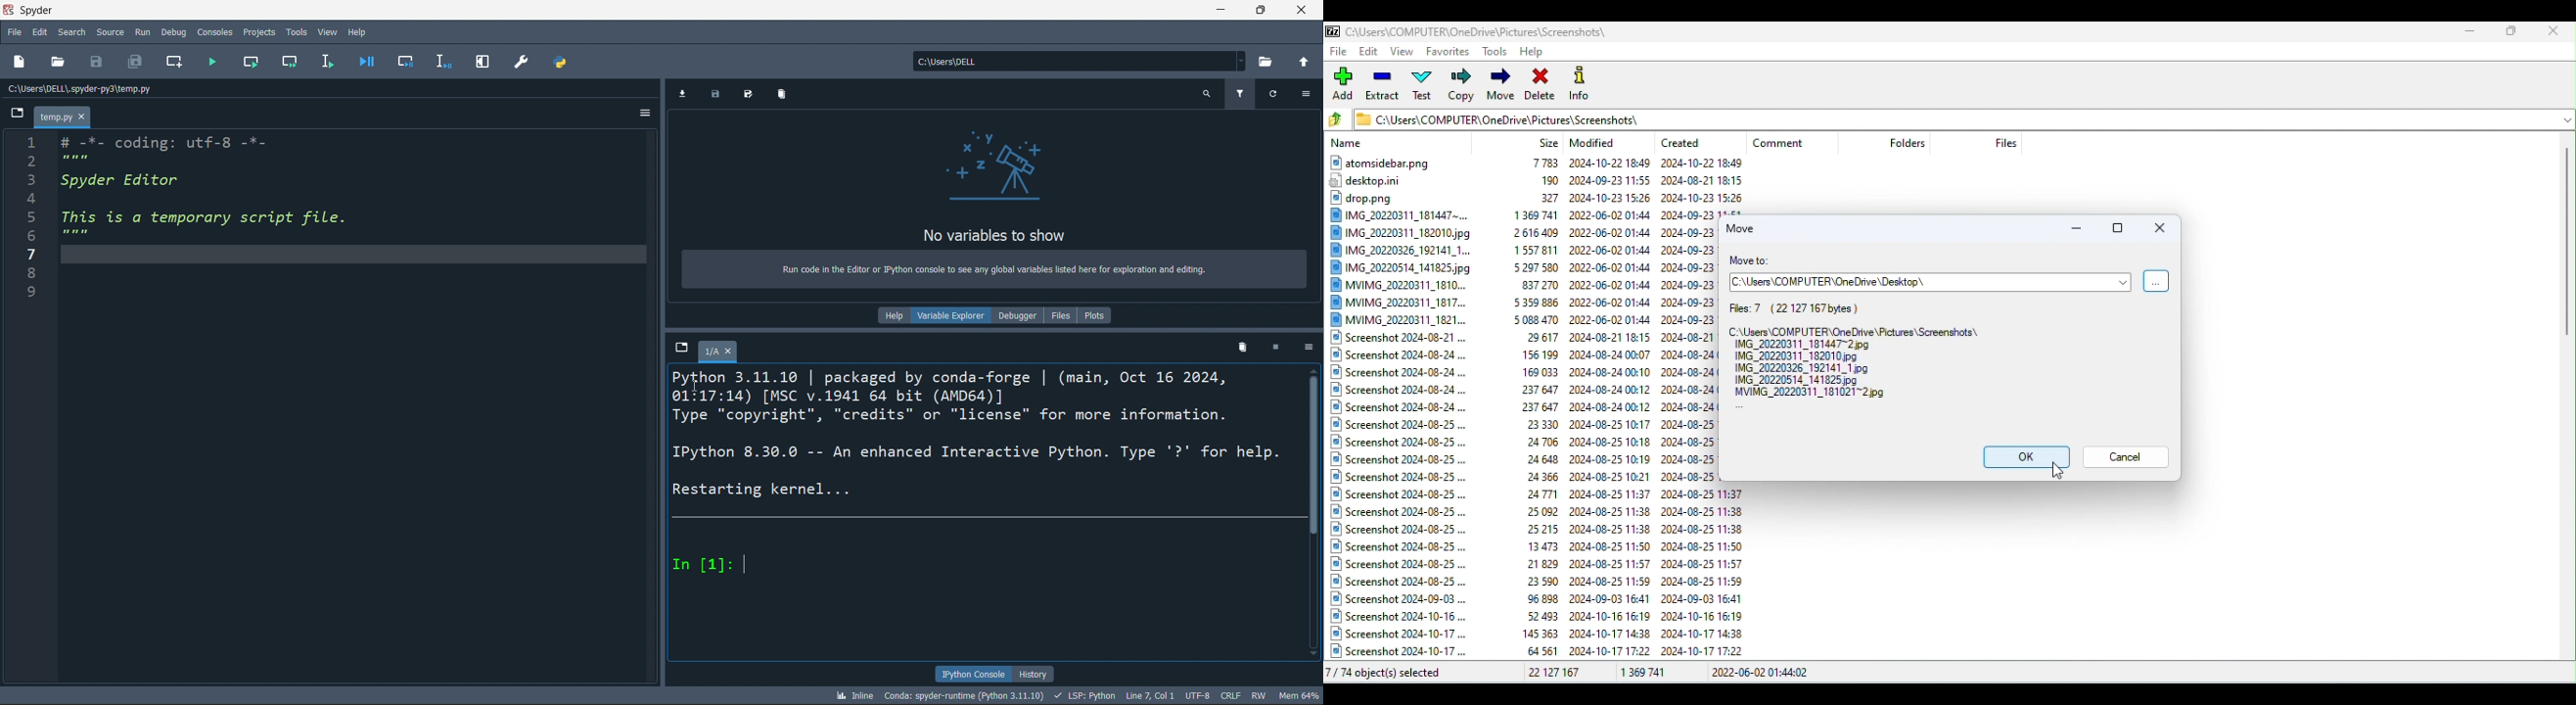  What do you see at coordinates (1085, 695) in the screenshot?
I see `LSP: PYTHON` at bounding box center [1085, 695].